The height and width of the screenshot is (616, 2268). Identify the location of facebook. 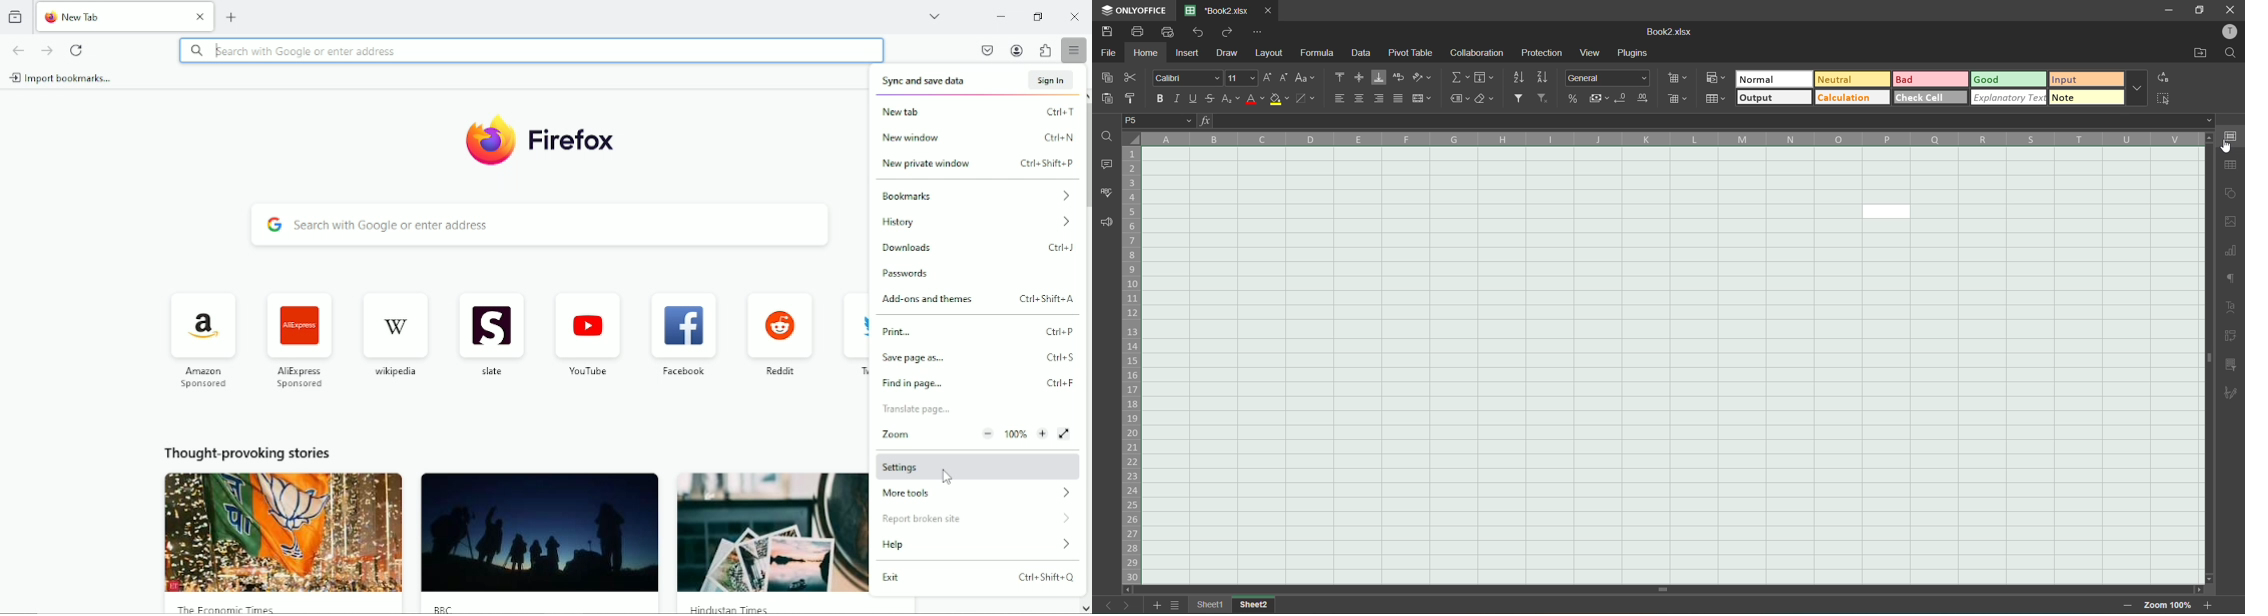
(681, 334).